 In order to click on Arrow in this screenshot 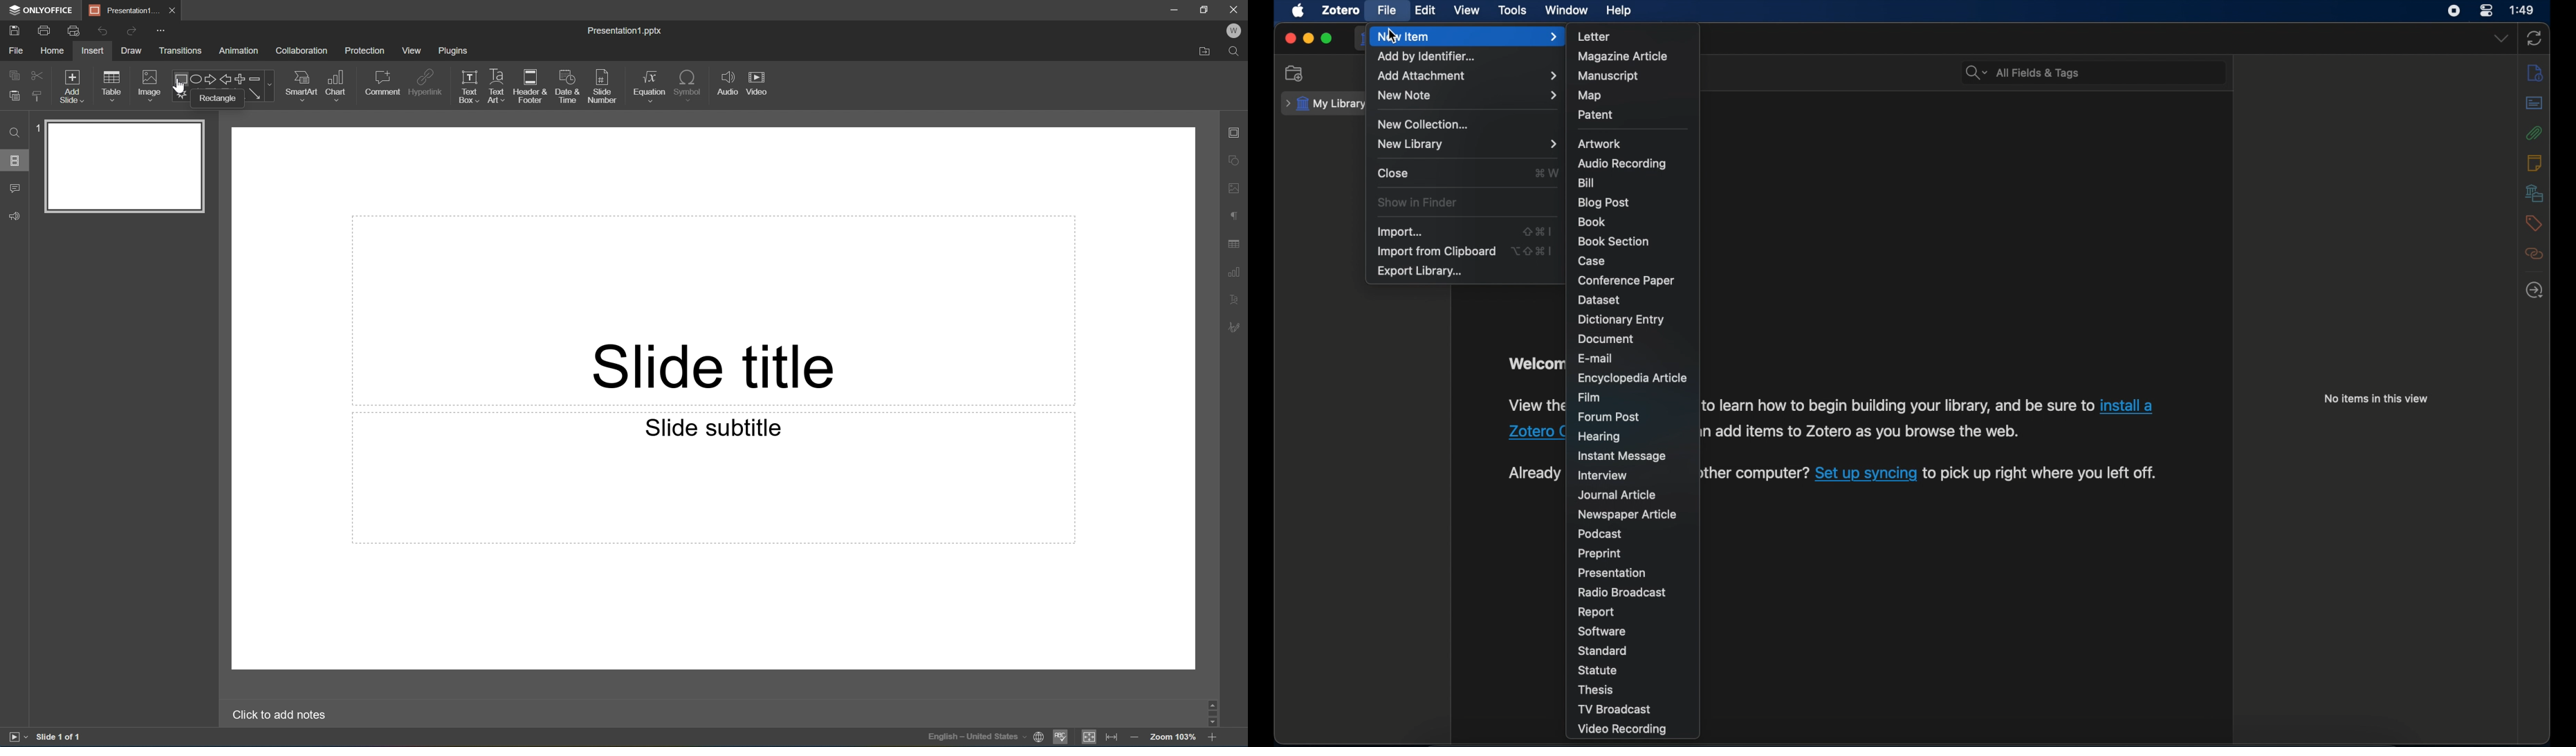, I will do `click(255, 94)`.